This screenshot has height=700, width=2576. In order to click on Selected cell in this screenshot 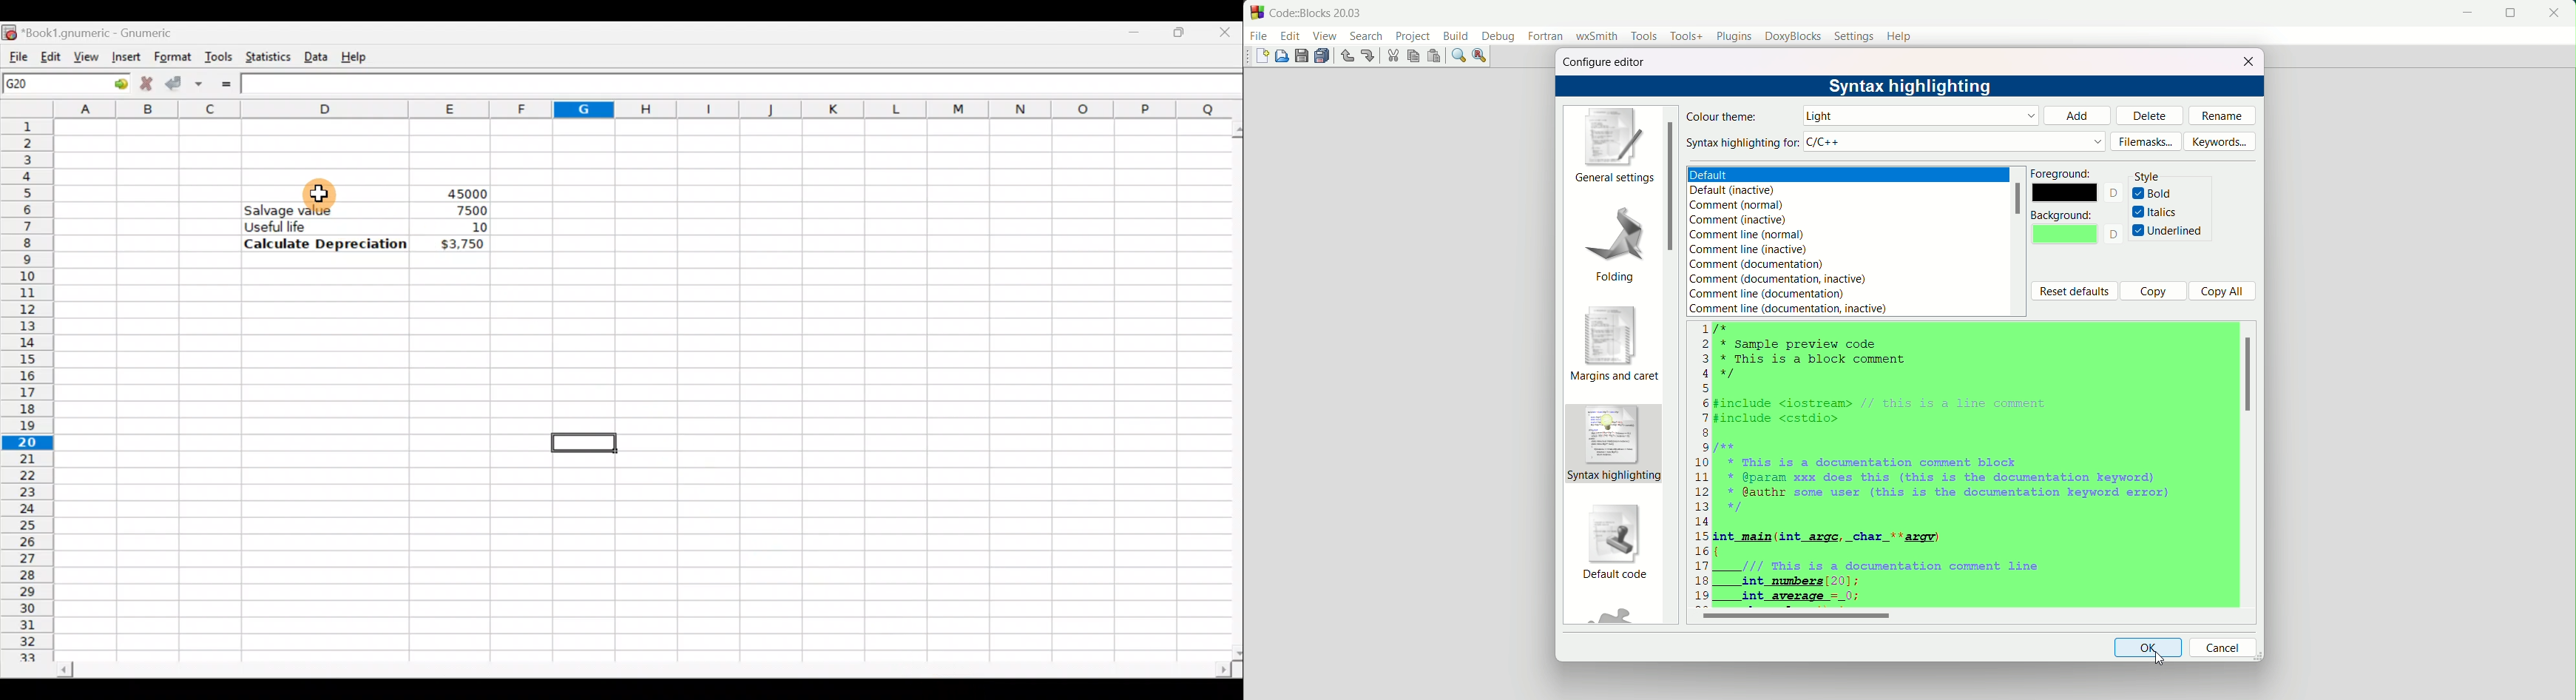, I will do `click(587, 443)`.